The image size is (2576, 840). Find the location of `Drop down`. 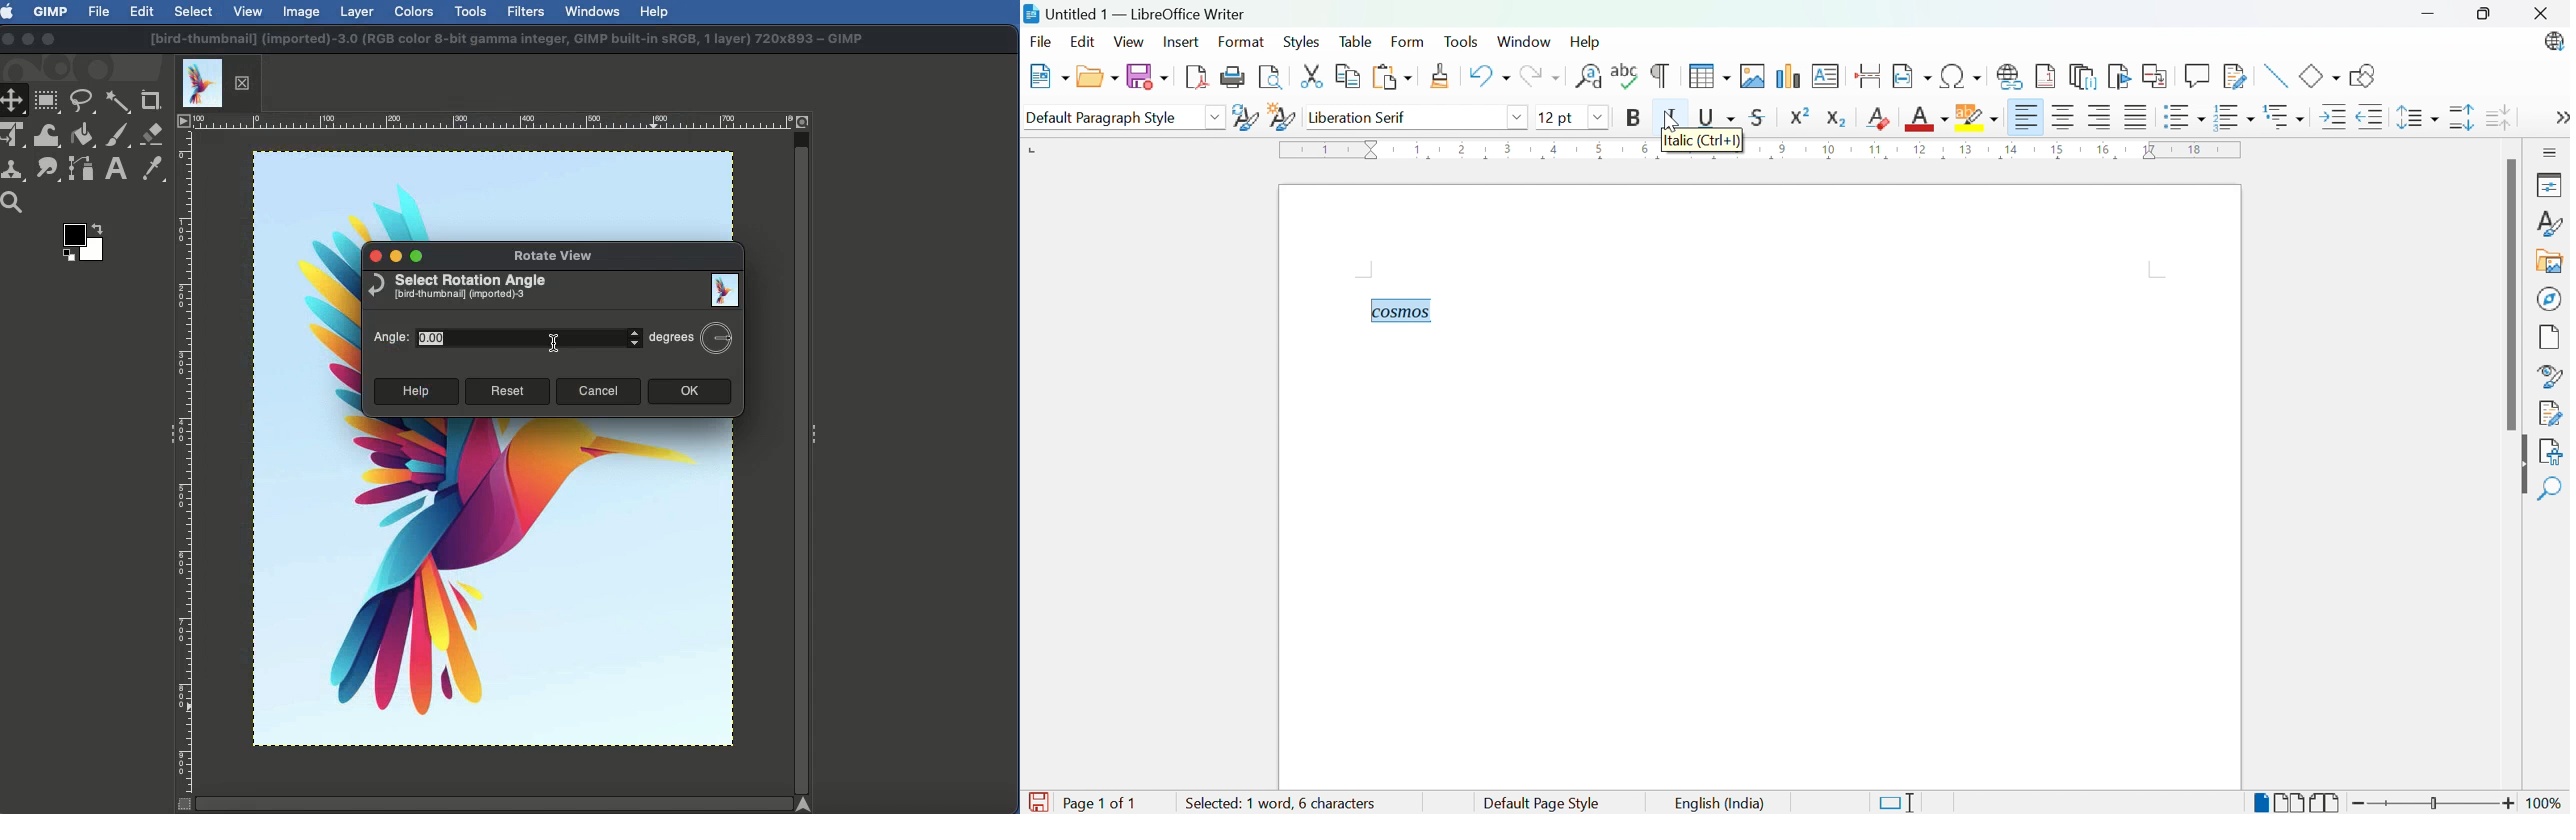

Drop down is located at coordinates (1219, 115).